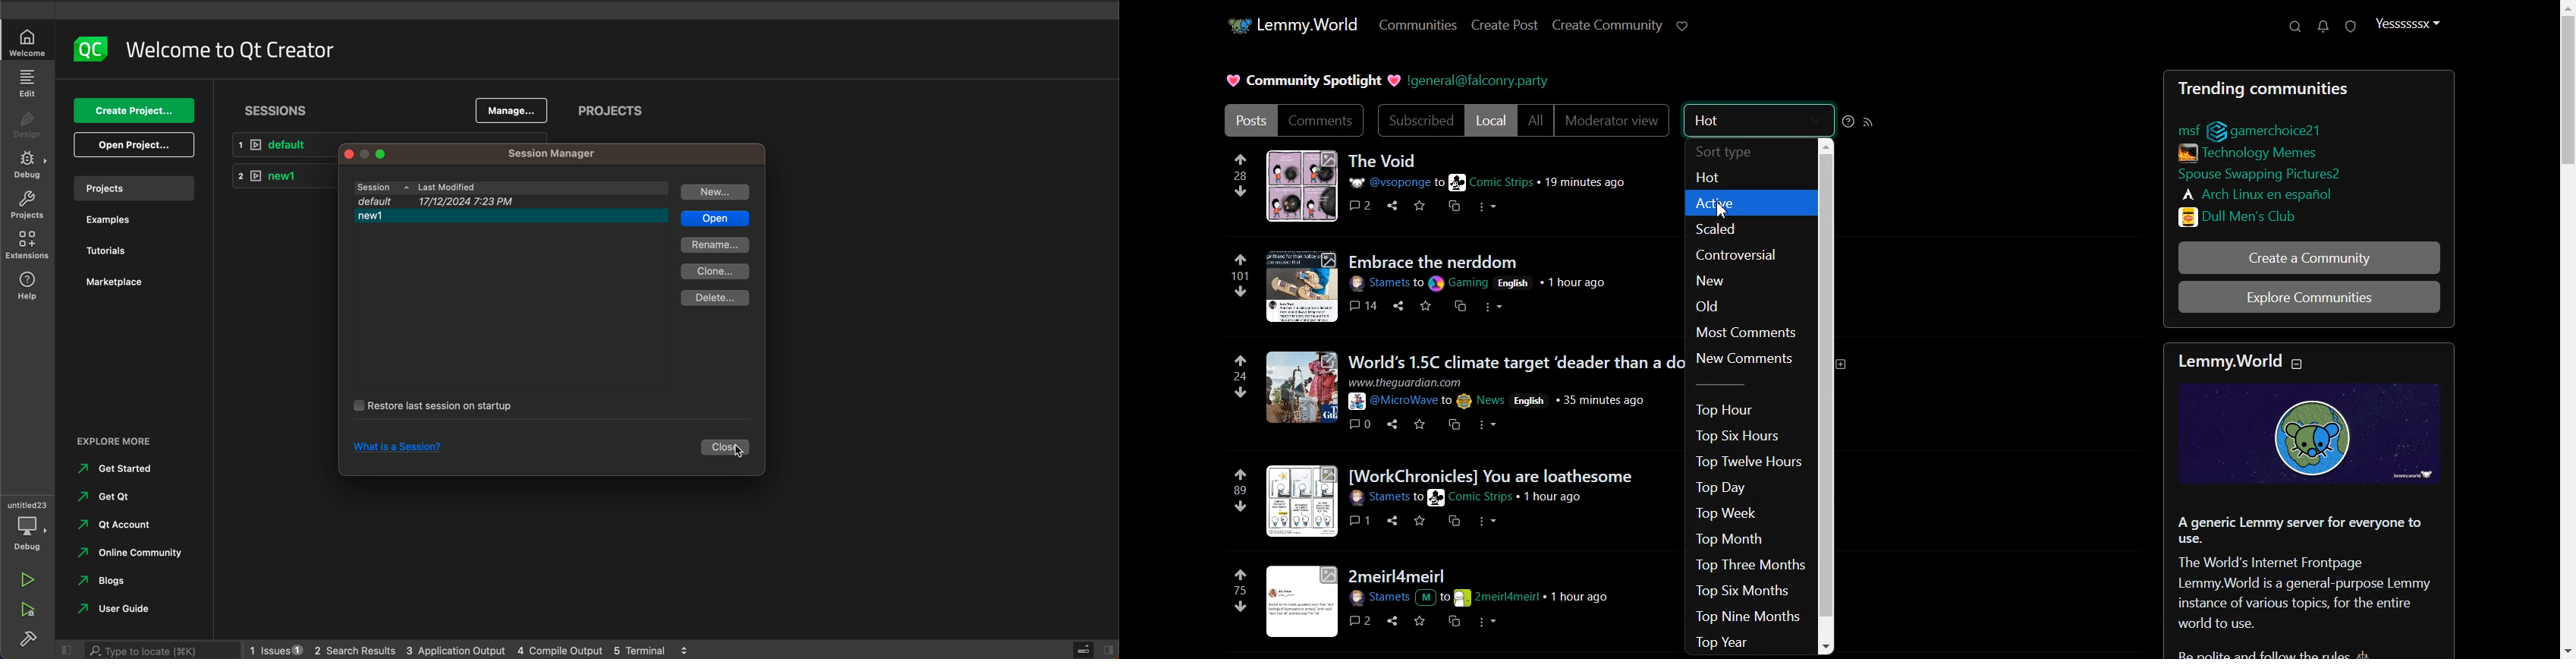 Image resolution: width=2576 pixels, height=672 pixels. I want to click on new, so click(716, 192).